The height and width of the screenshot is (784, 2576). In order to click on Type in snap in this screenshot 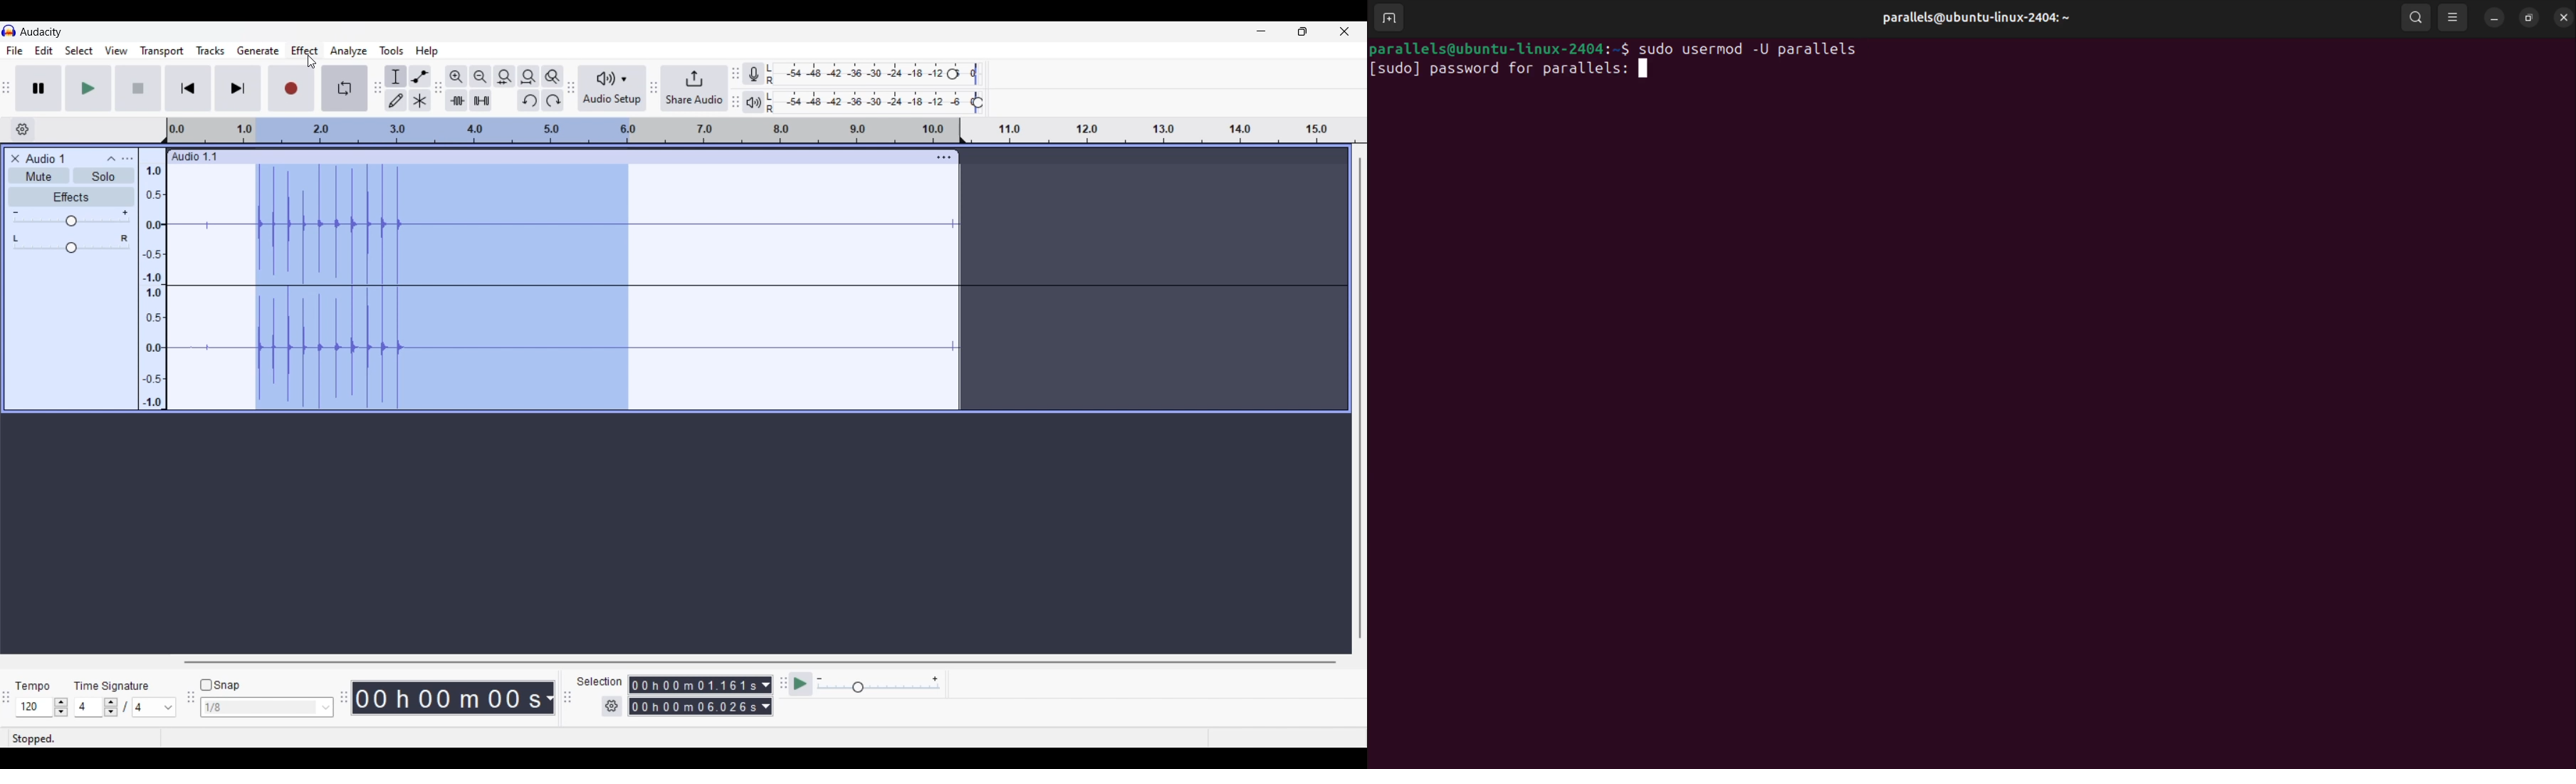, I will do `click(260, 708)`.